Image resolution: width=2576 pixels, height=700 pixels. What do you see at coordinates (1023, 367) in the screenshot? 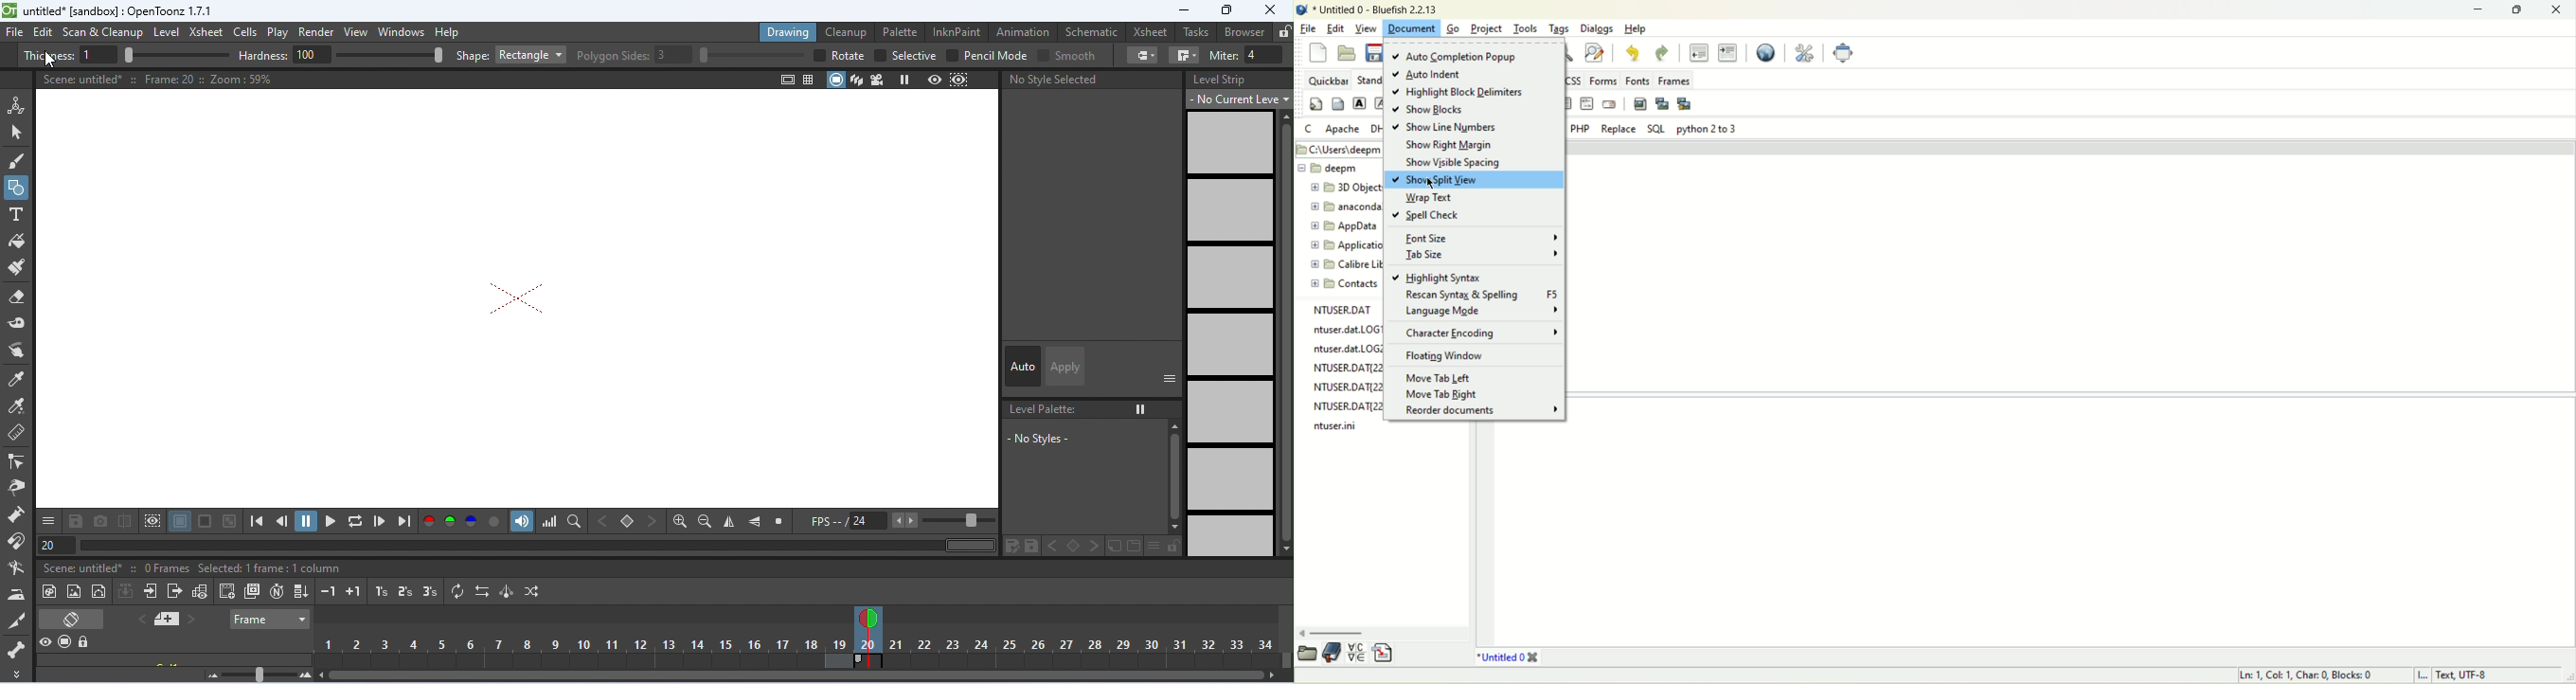
I see `auto` at bounding box center [1023, 367].